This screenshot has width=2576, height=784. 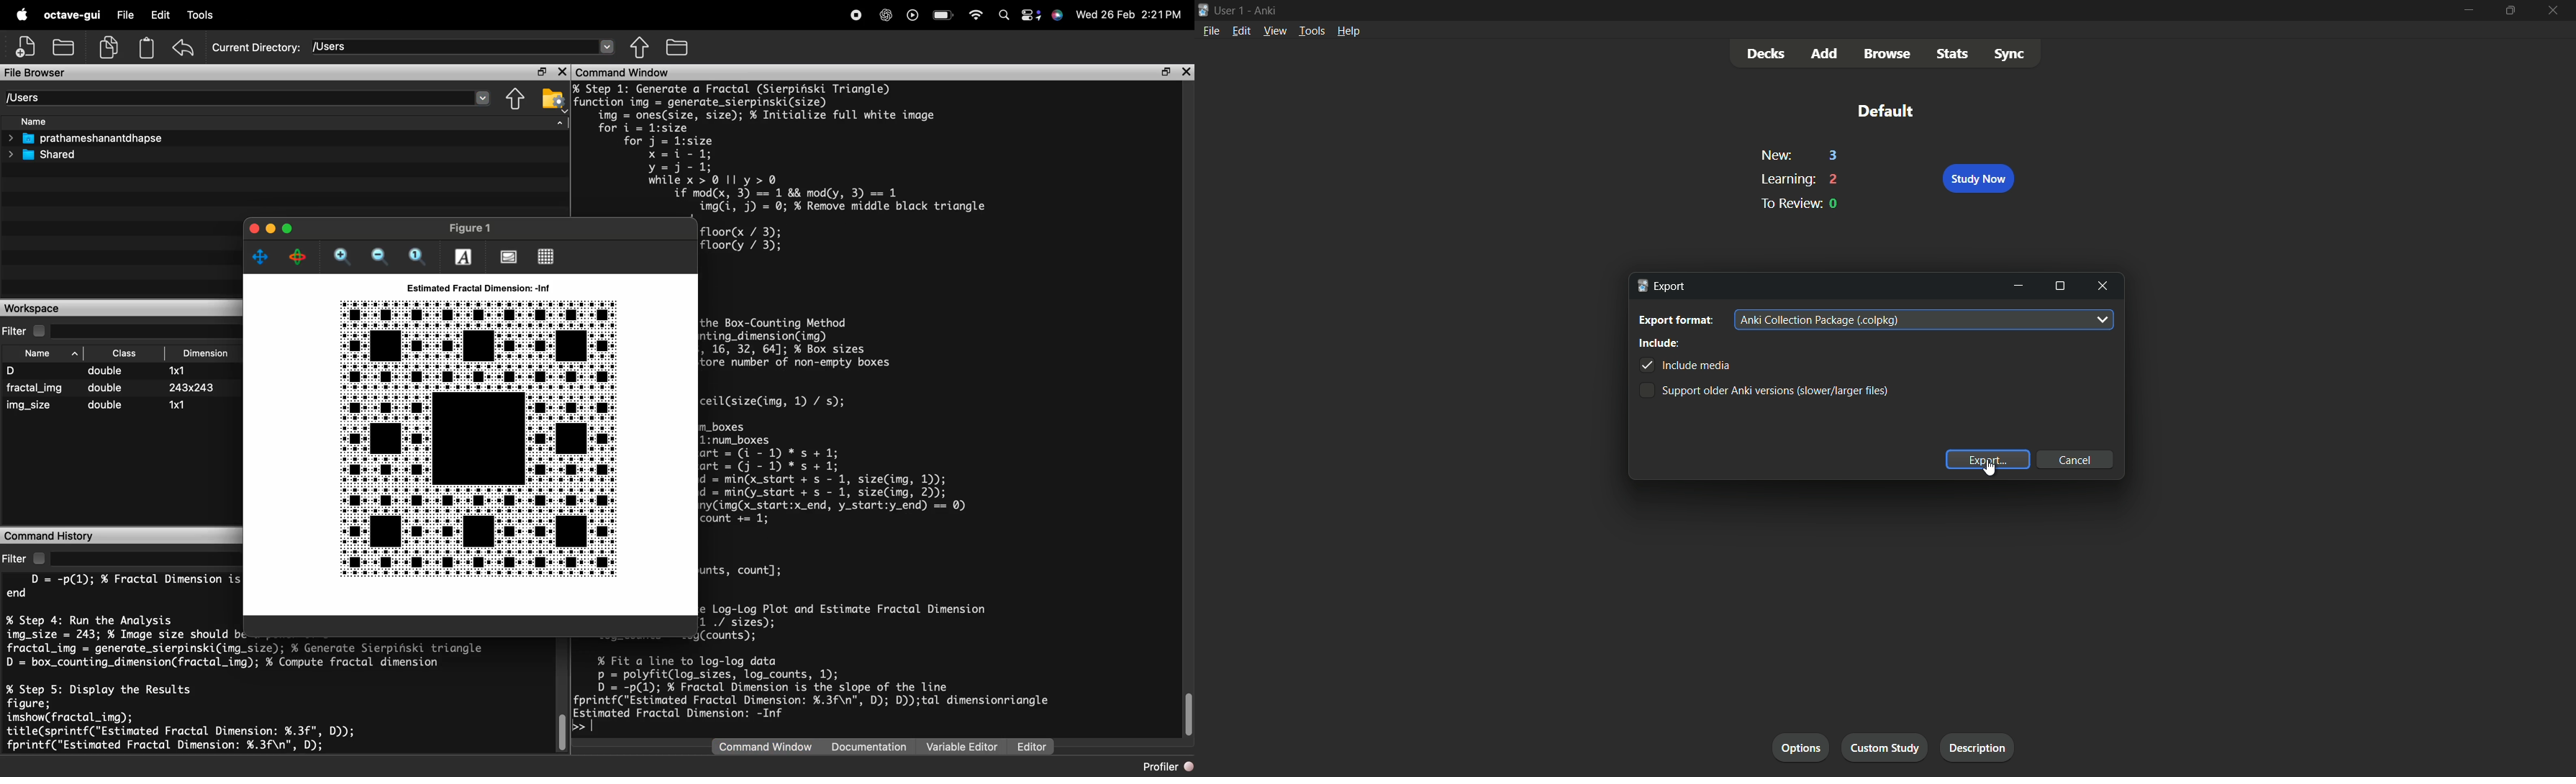 What do you see at coordinates (1310, 31) in the screenshot?
I see `tools menu` at bounding box center [1310, 31].